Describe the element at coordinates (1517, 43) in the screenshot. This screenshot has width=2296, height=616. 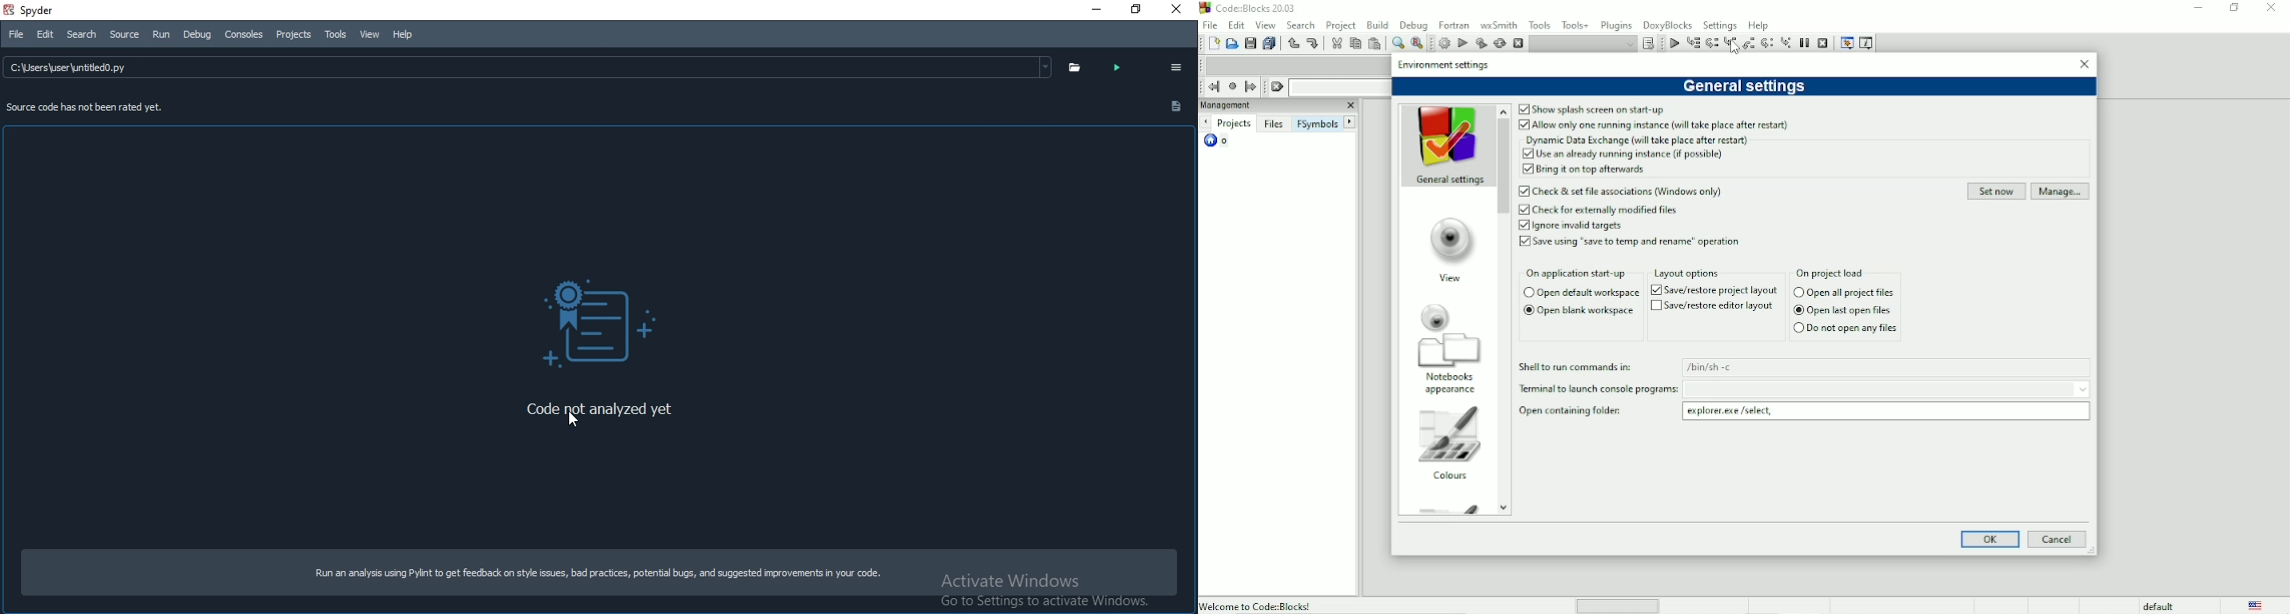
I see `Abort` at that location.